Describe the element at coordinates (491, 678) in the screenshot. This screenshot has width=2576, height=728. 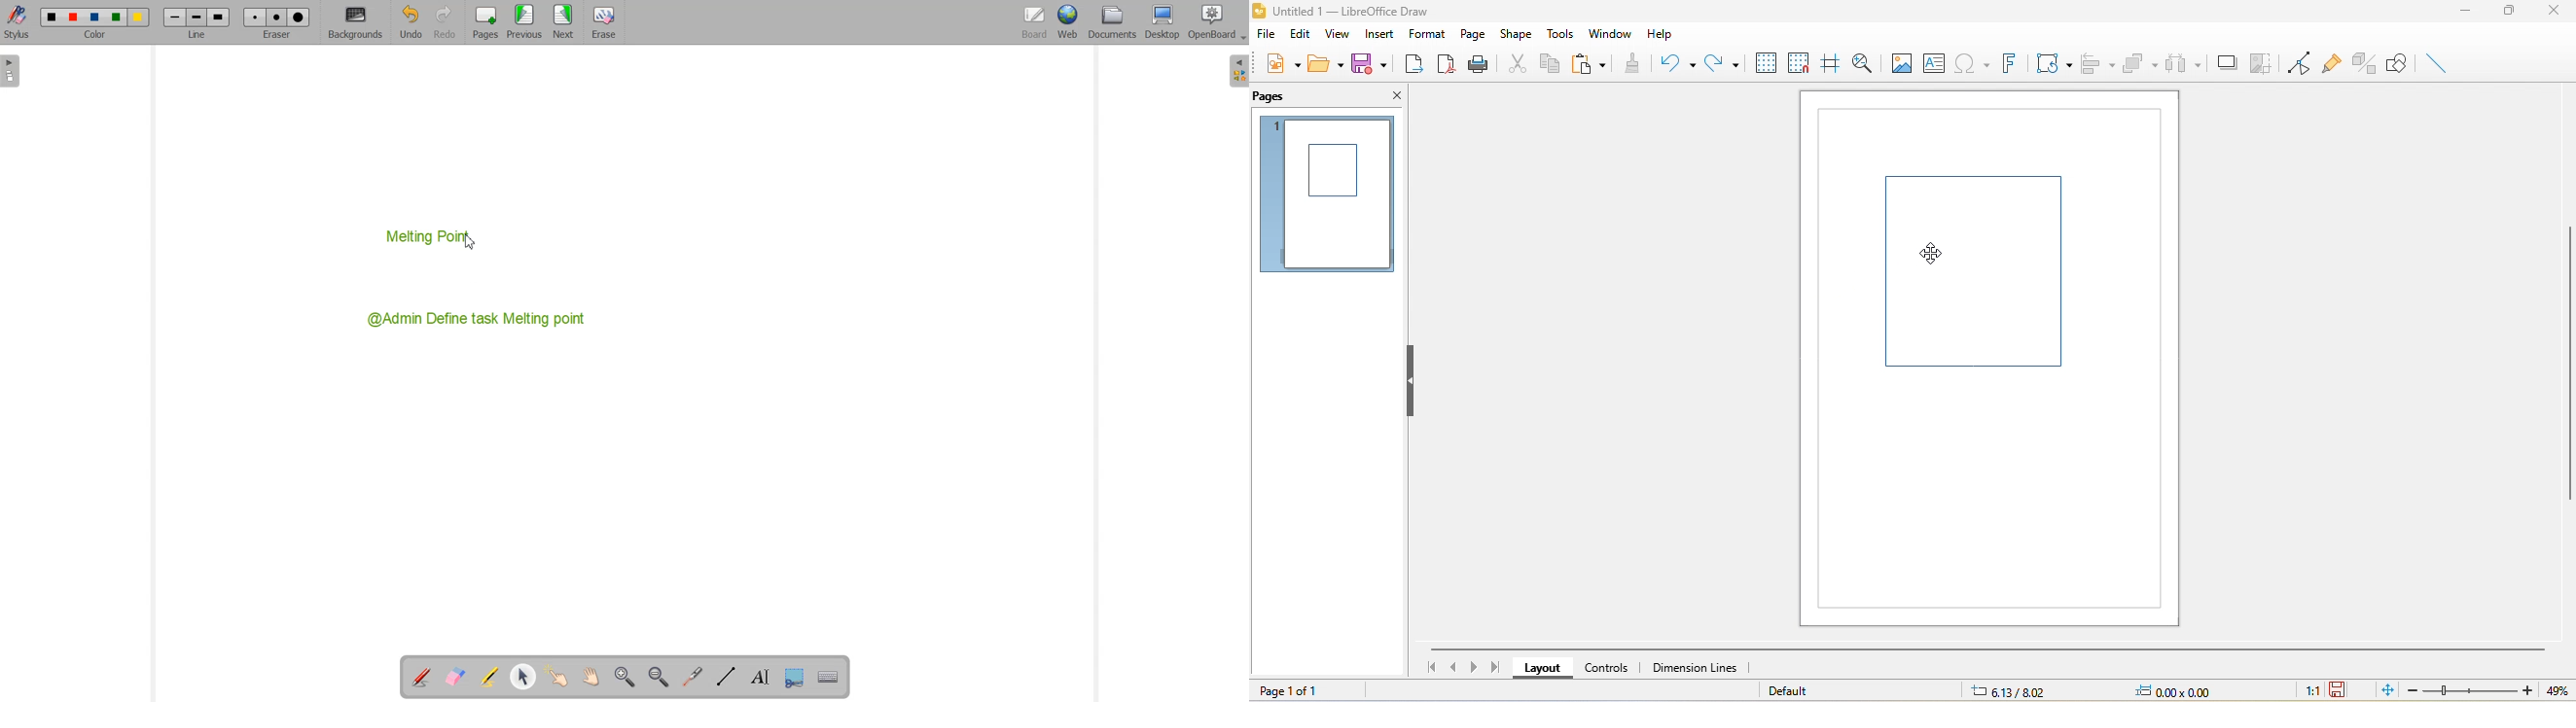
I see `Highlight` at that location.